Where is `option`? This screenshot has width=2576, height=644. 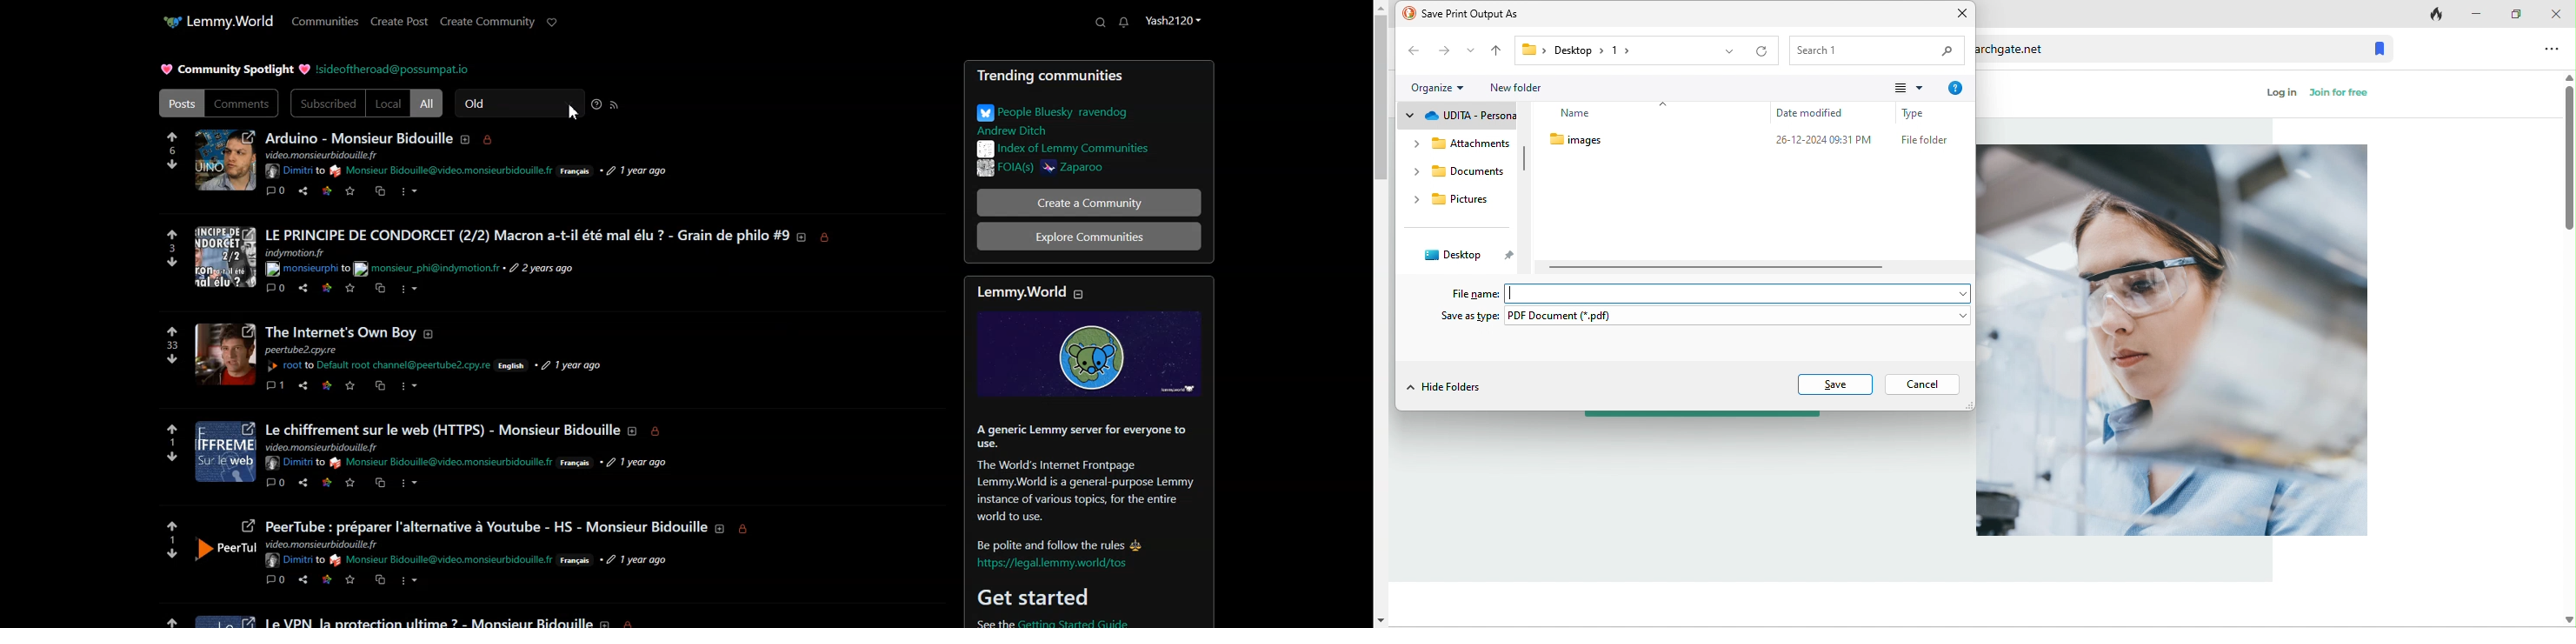 option is located at coordinates (2555, 49).